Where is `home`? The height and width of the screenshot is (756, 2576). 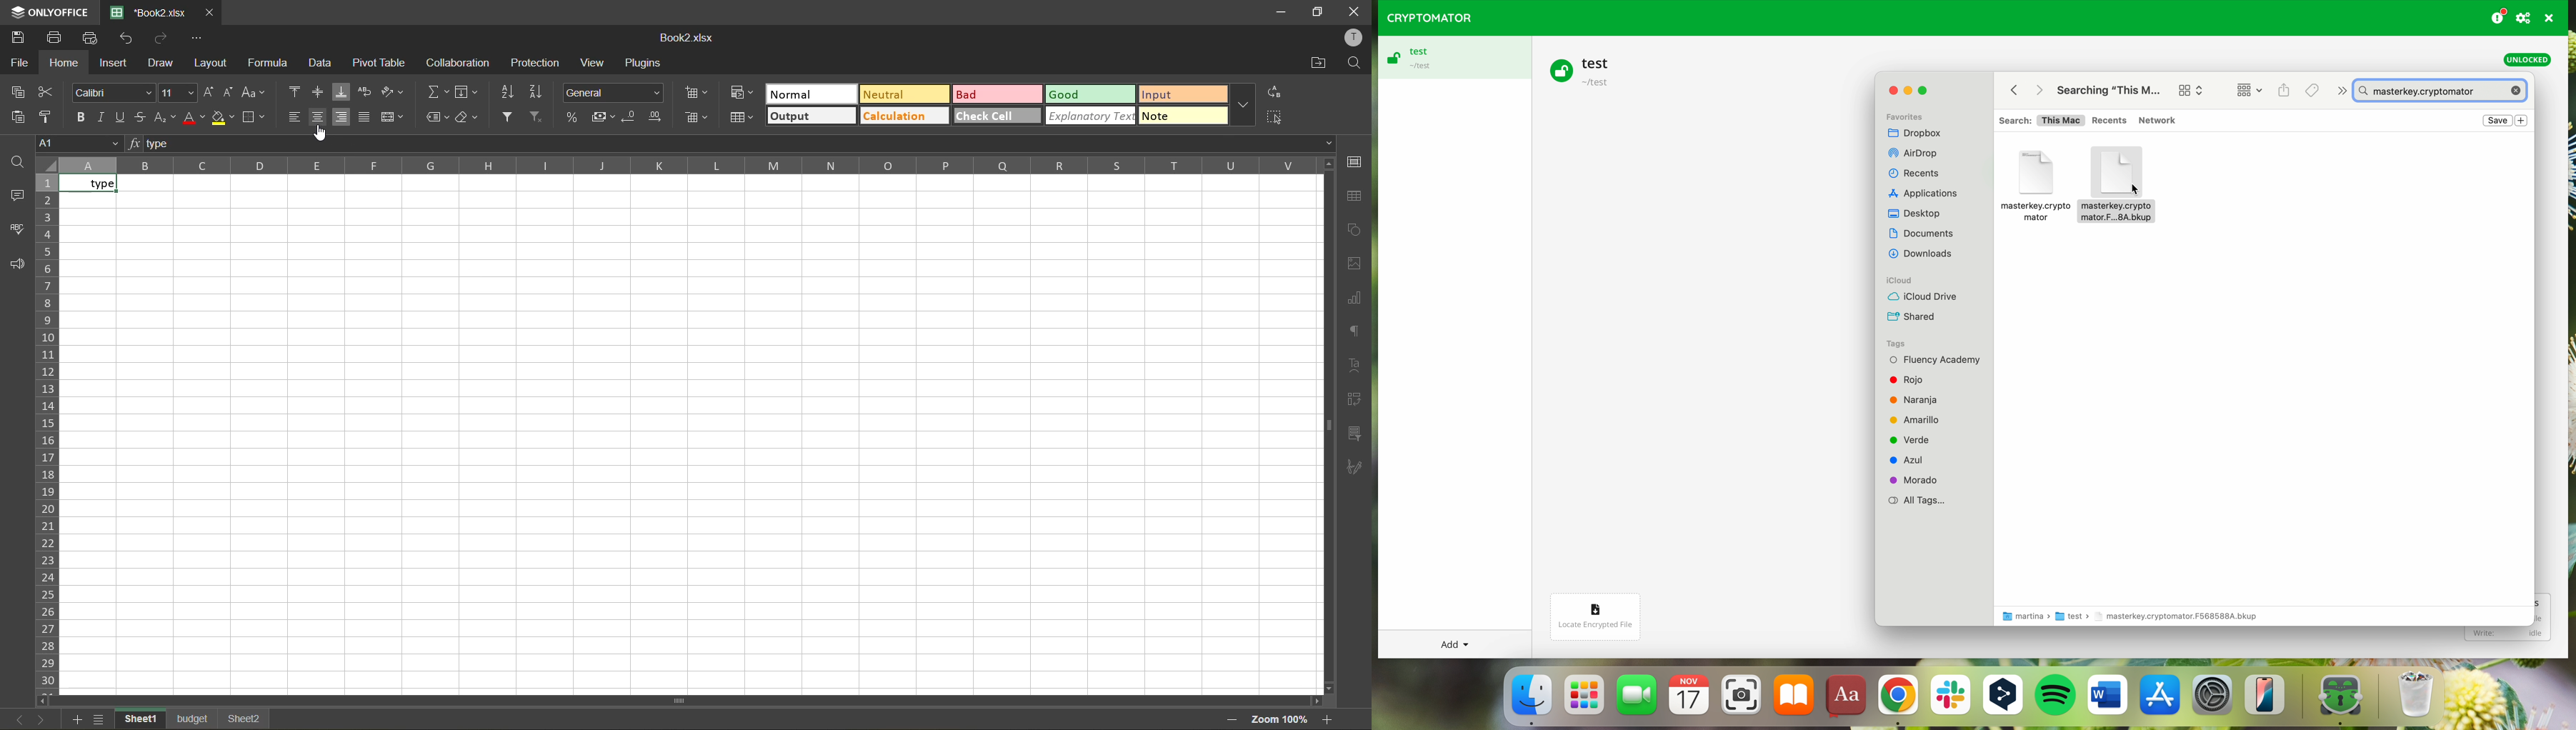
home is located at coordinates (63, 64).